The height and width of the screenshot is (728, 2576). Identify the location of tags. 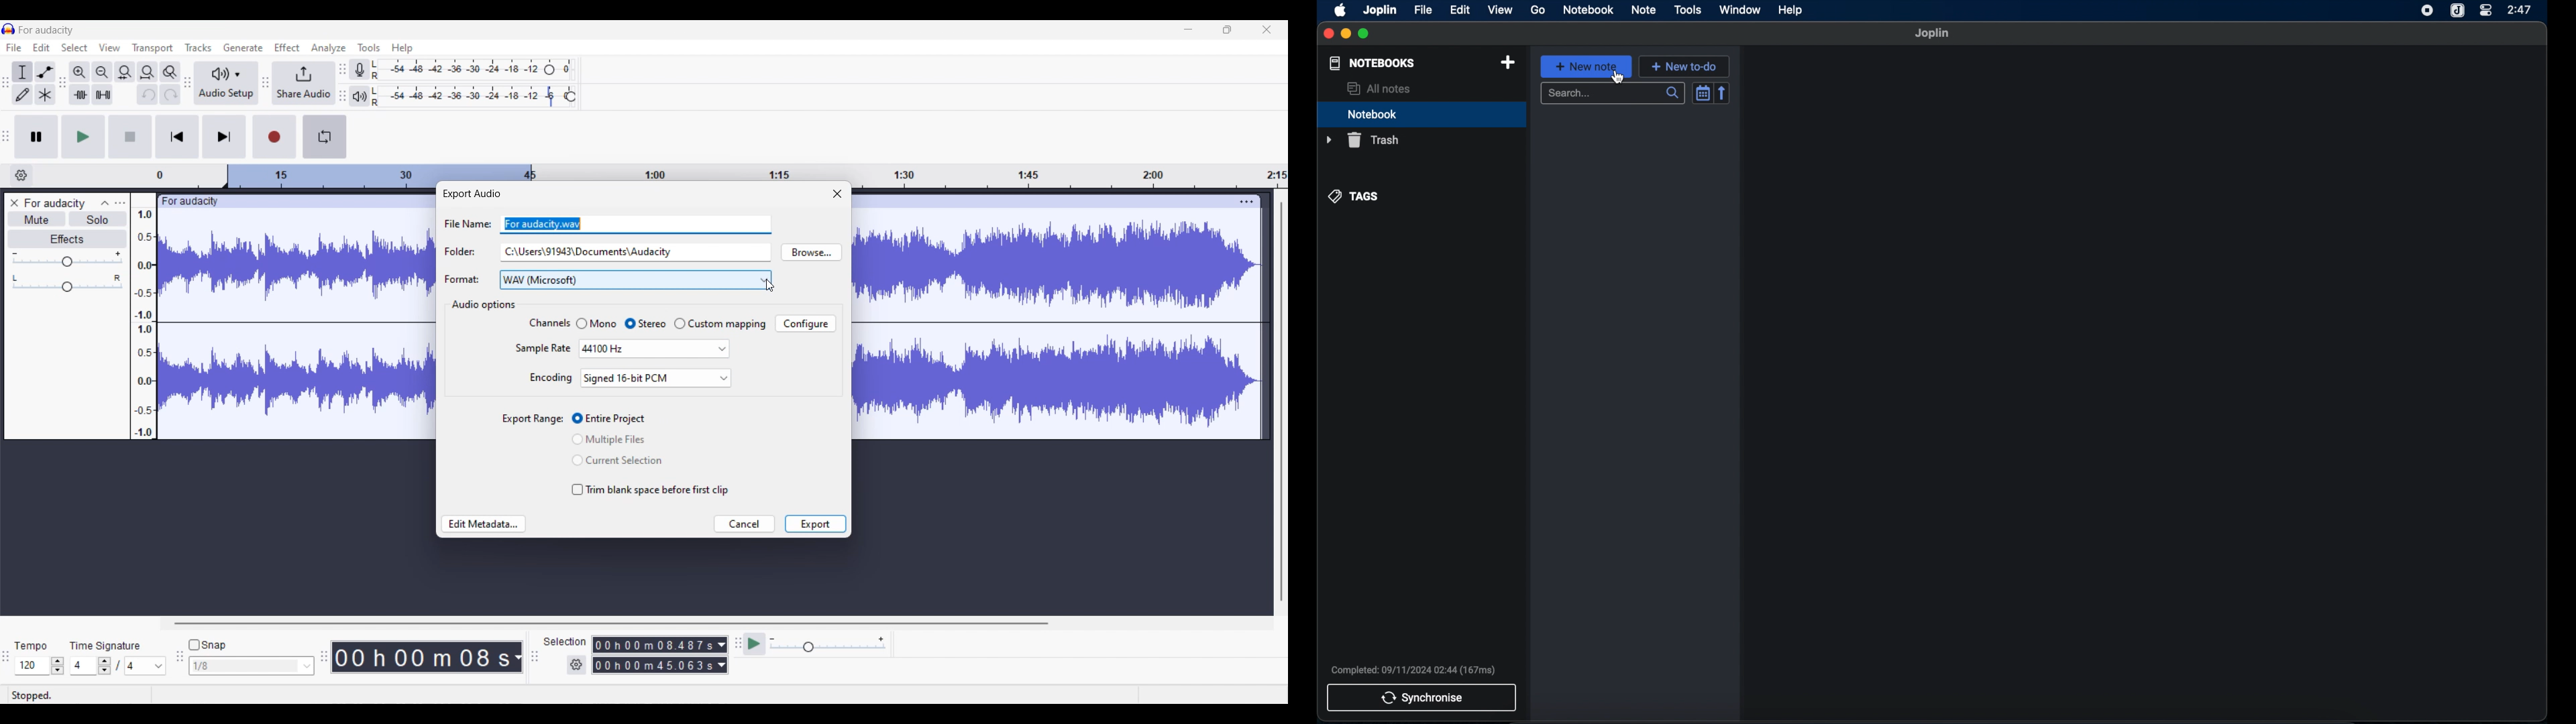
(1352, 195).